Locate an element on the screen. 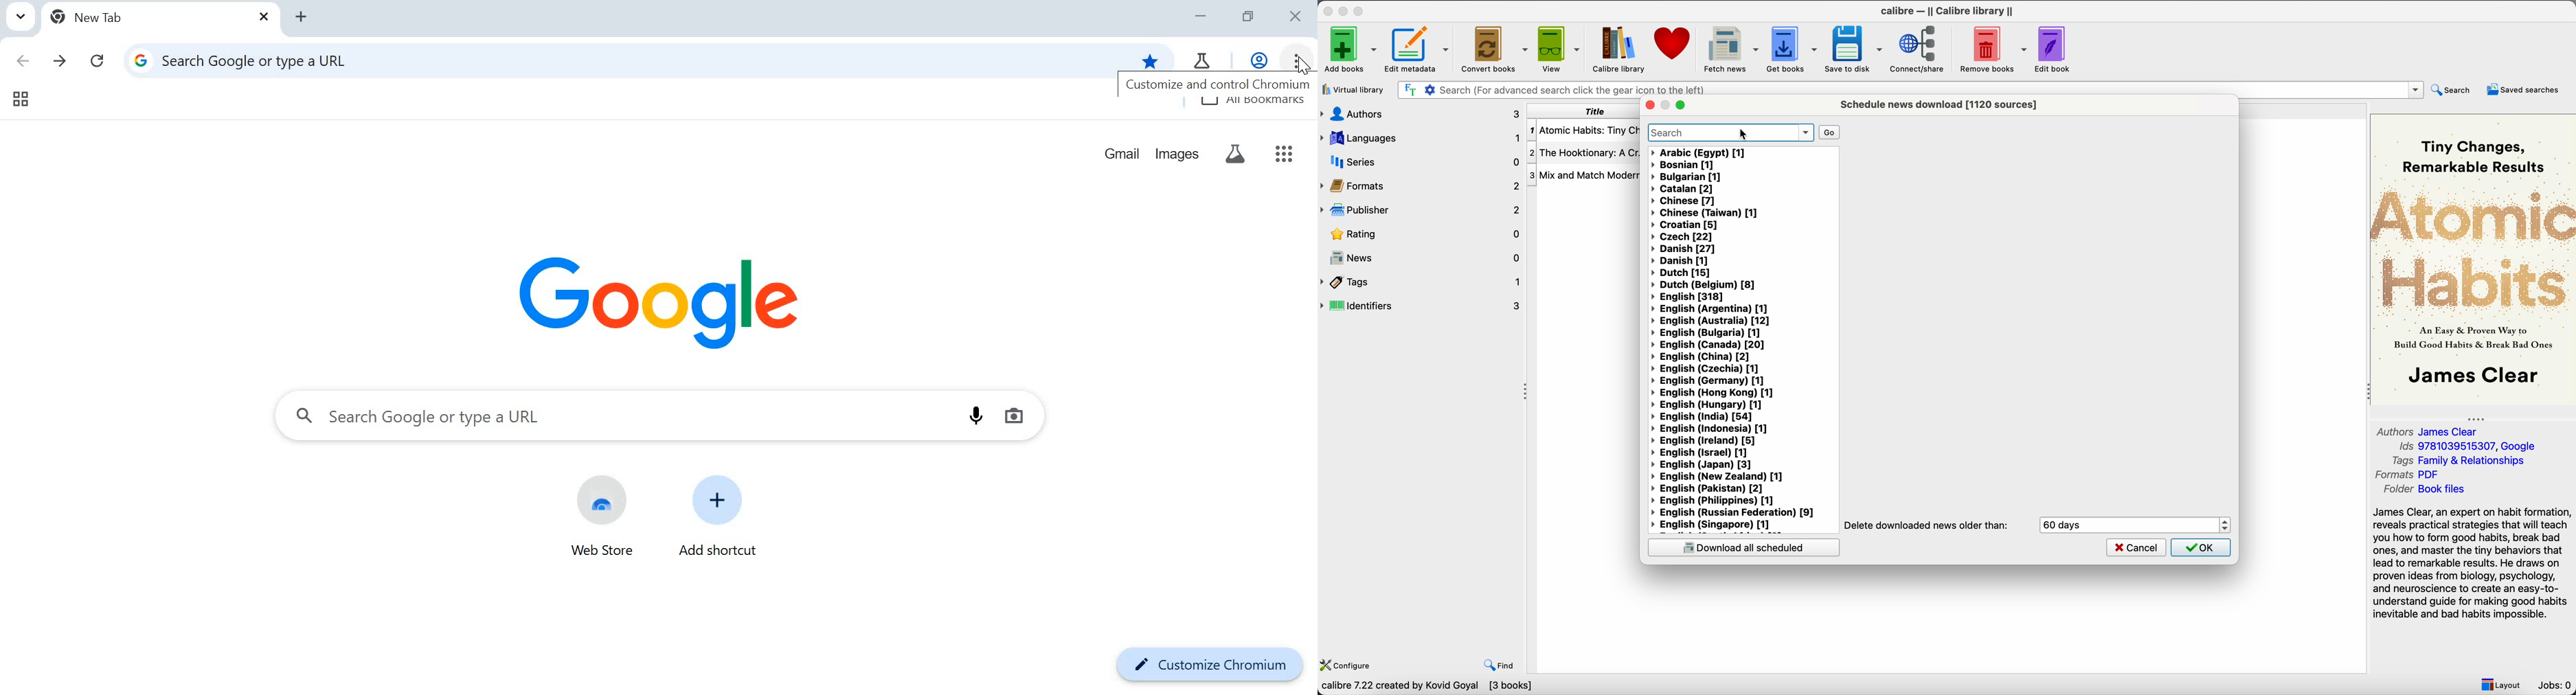  Catalan [2] is located at coordinates (1684, 189).